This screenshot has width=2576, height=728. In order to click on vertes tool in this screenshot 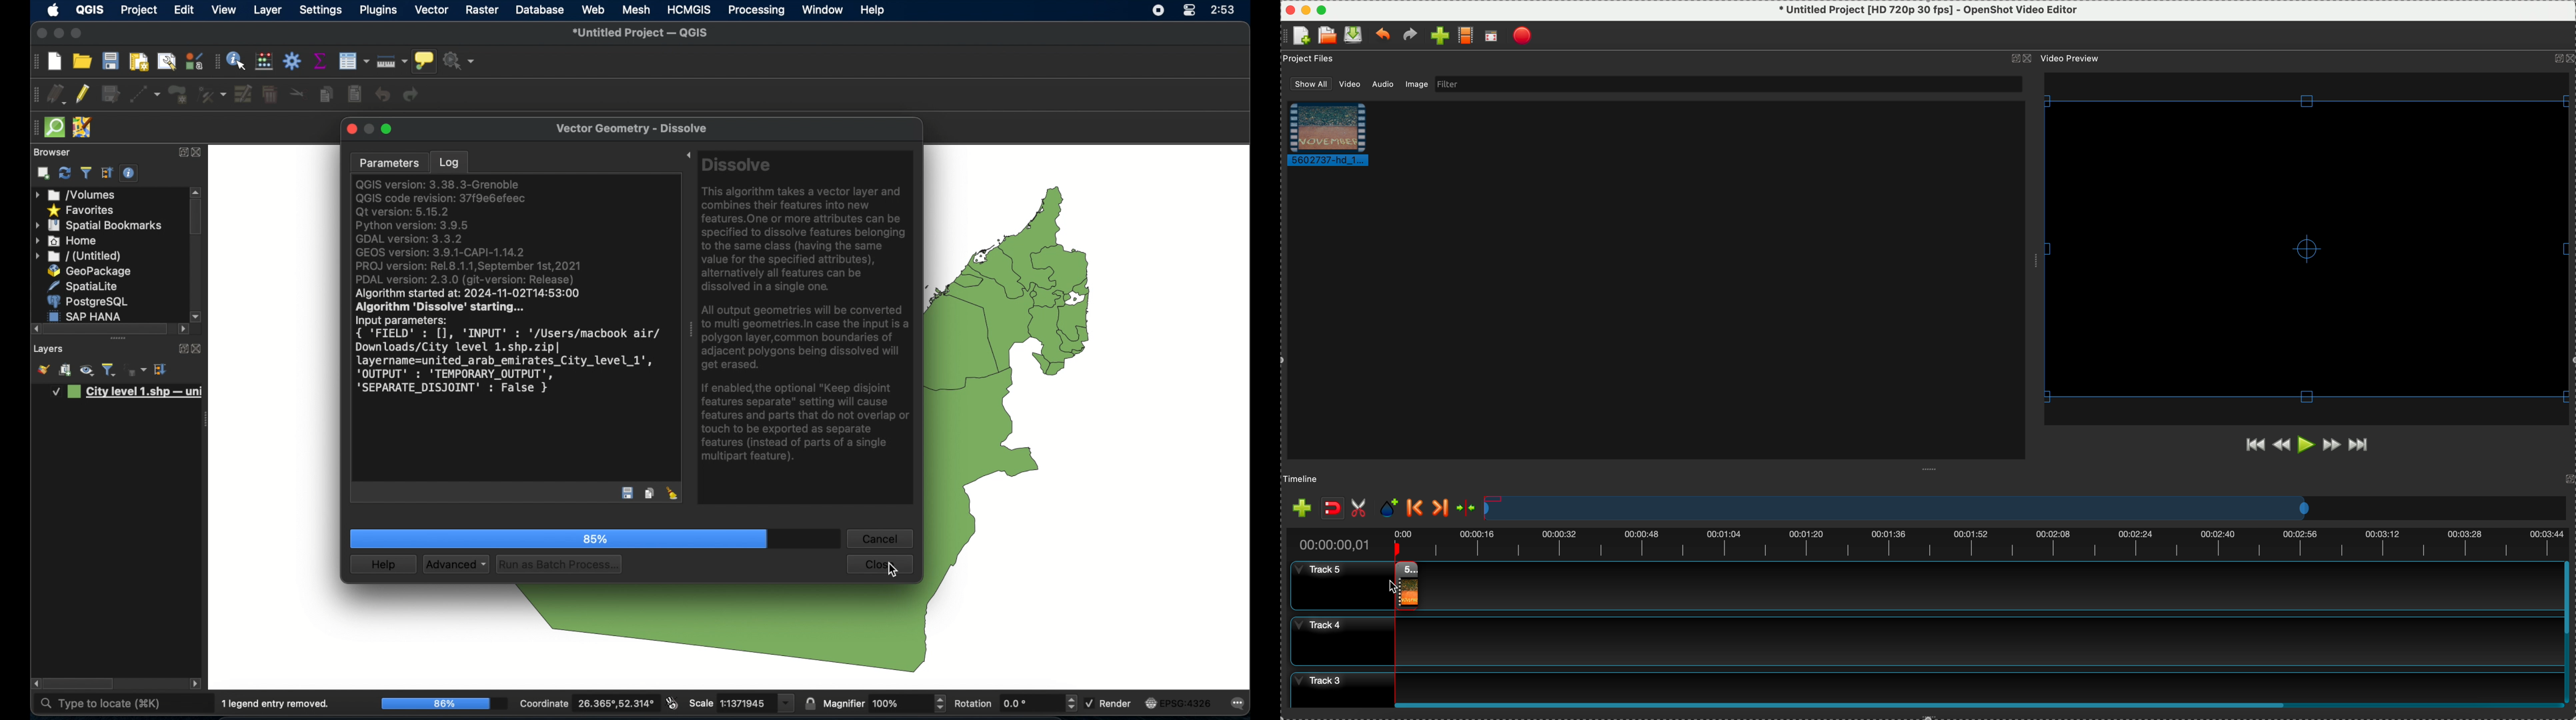, I will do `click(210, 94)`.